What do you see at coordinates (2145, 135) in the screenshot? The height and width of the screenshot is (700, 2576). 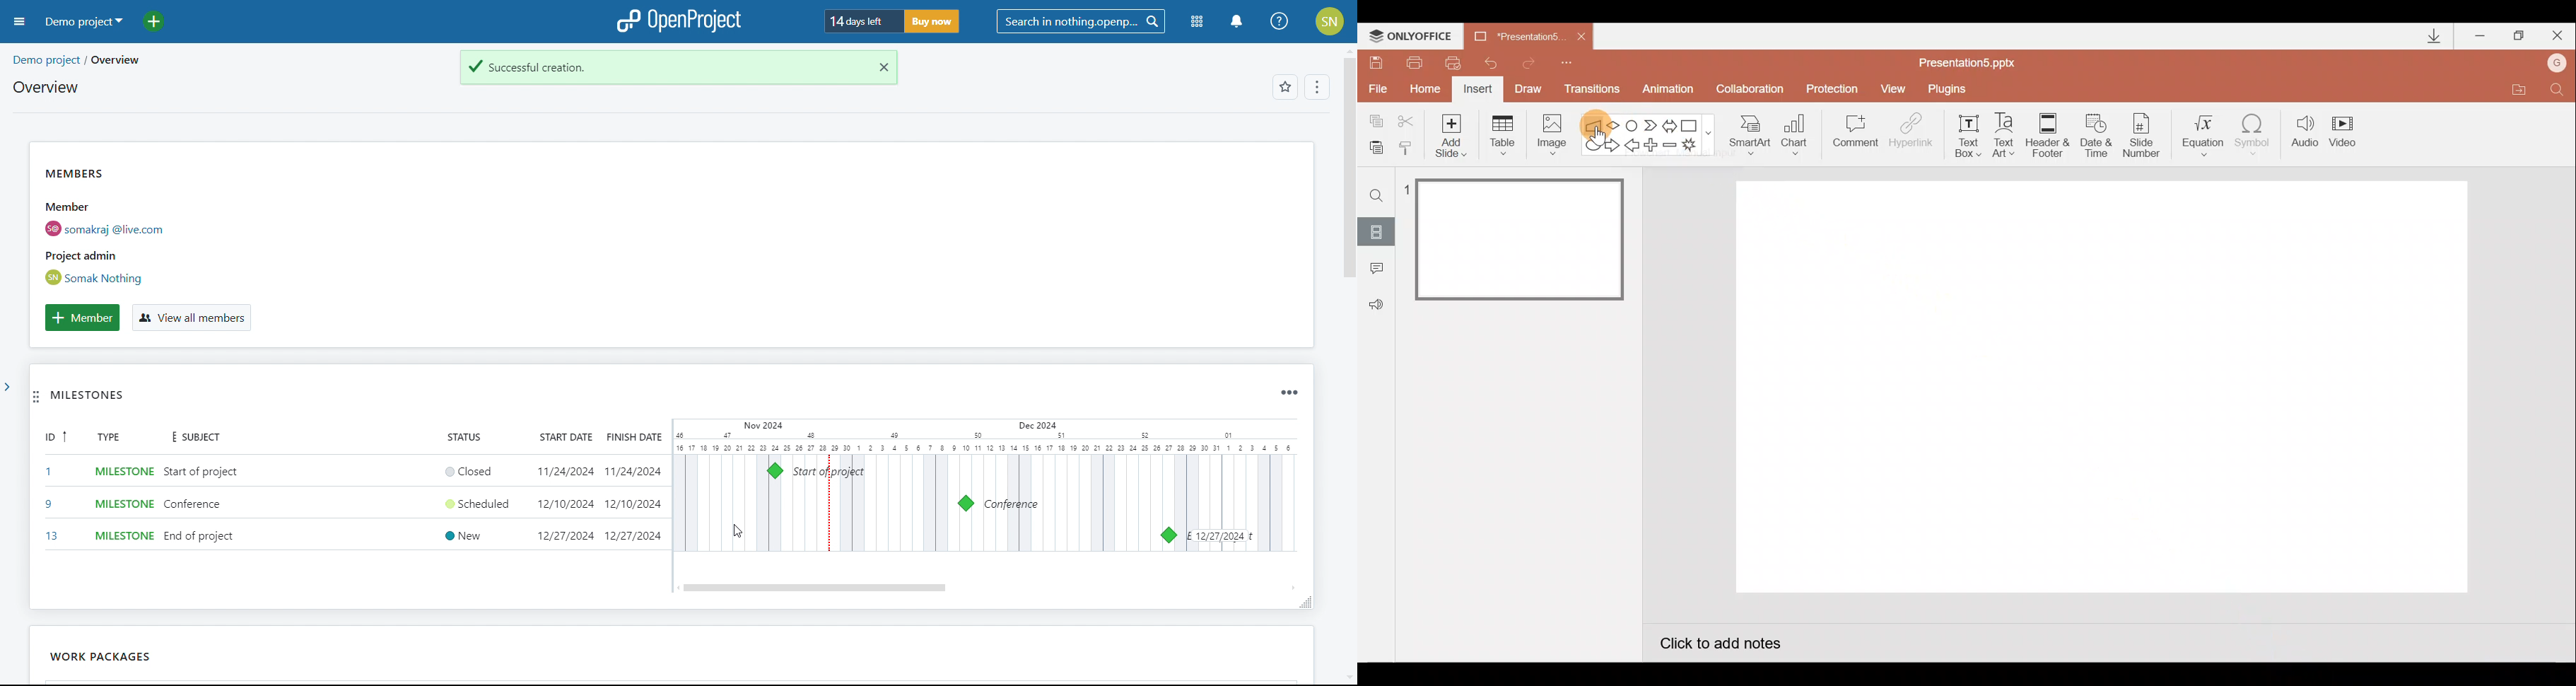 I see `Slide number` at bounding box center [2145, 135].